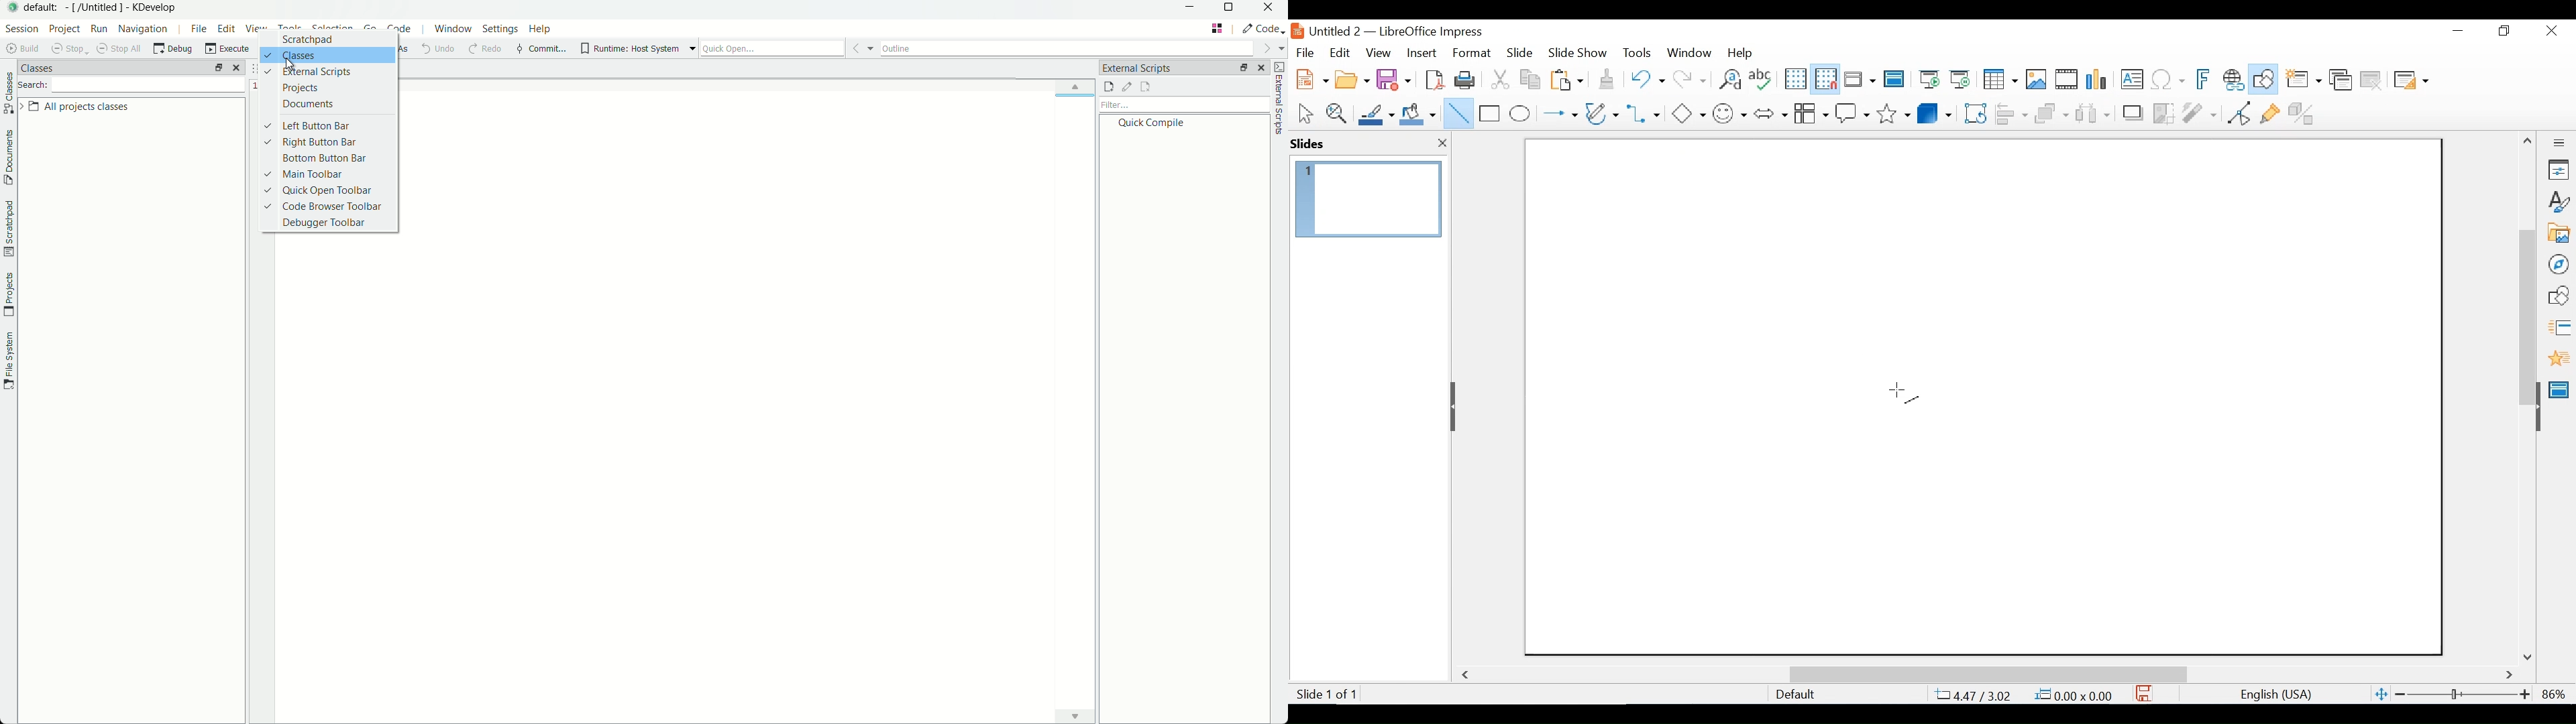 This screenshot has width=2576, height=728. Describe the element at coordinates (1466, 79) in the screenshot. I see `Print` at that location.